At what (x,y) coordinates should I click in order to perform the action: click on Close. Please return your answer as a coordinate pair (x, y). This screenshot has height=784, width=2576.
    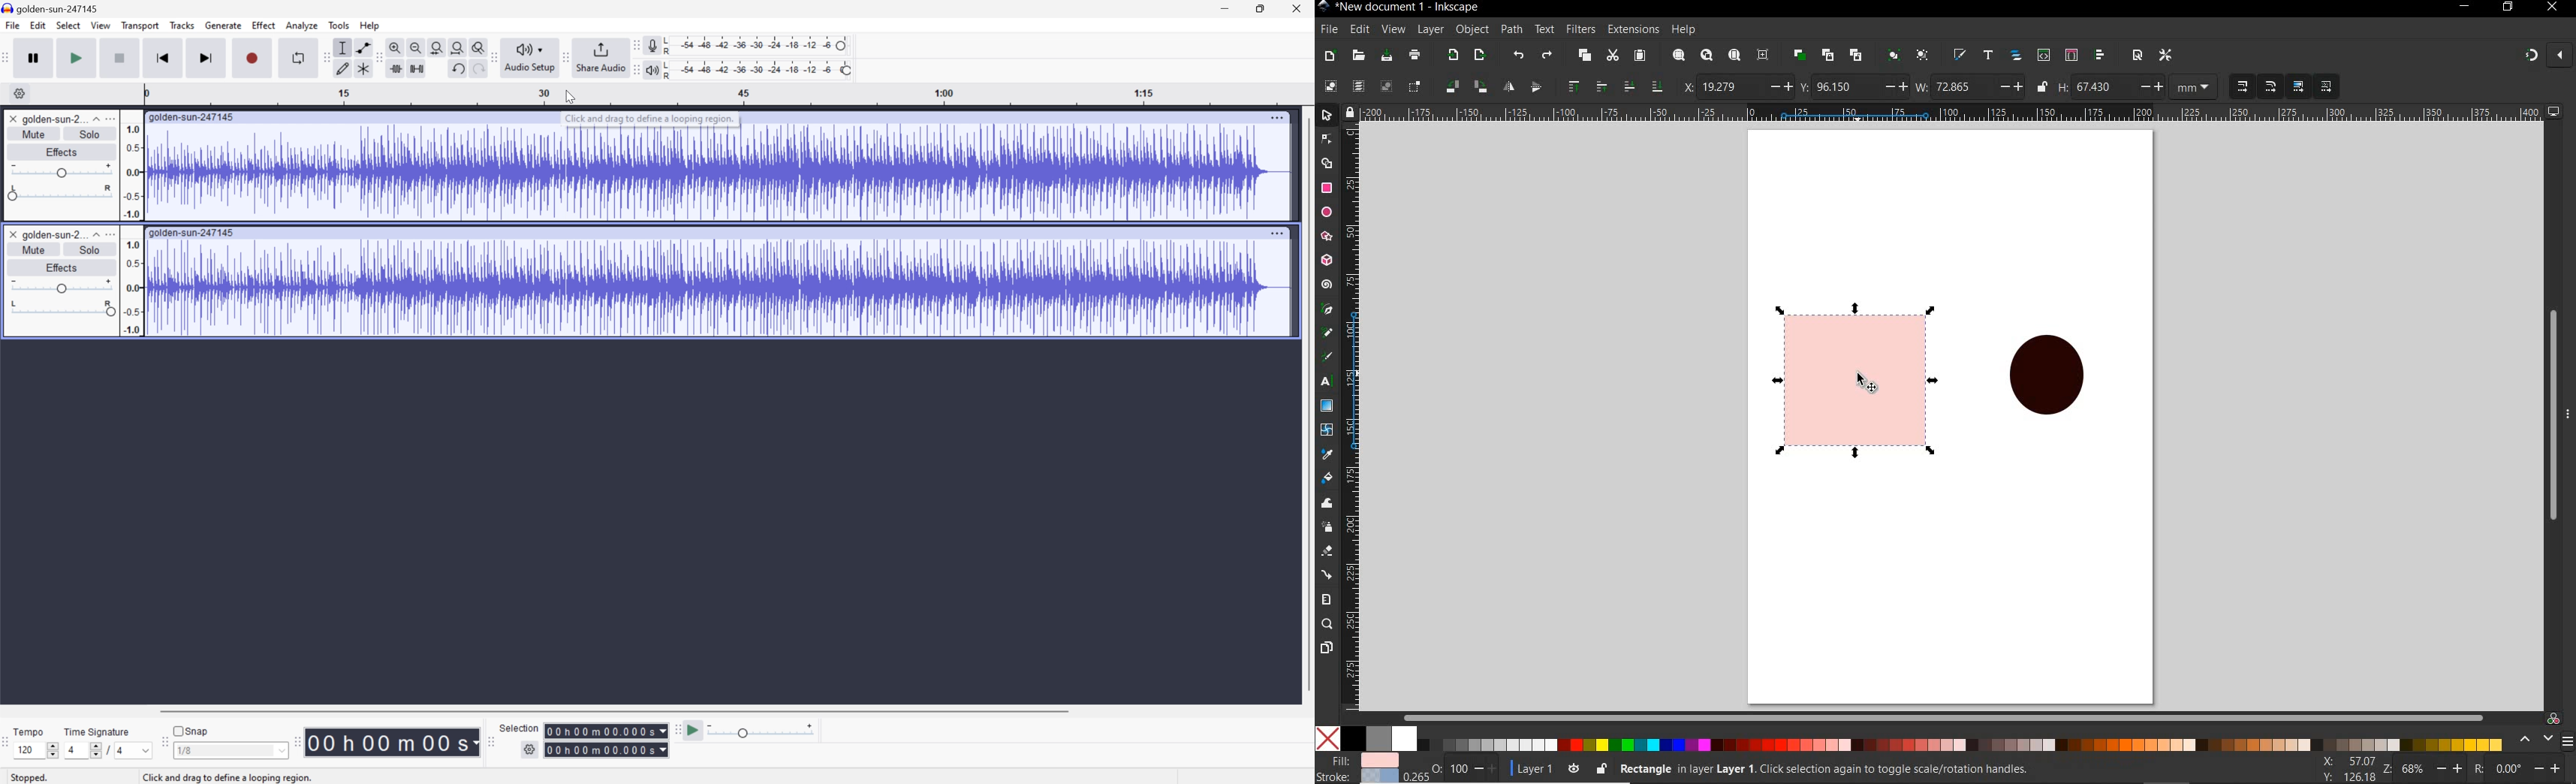
    Looking at the image, I should click on (1302, 7).